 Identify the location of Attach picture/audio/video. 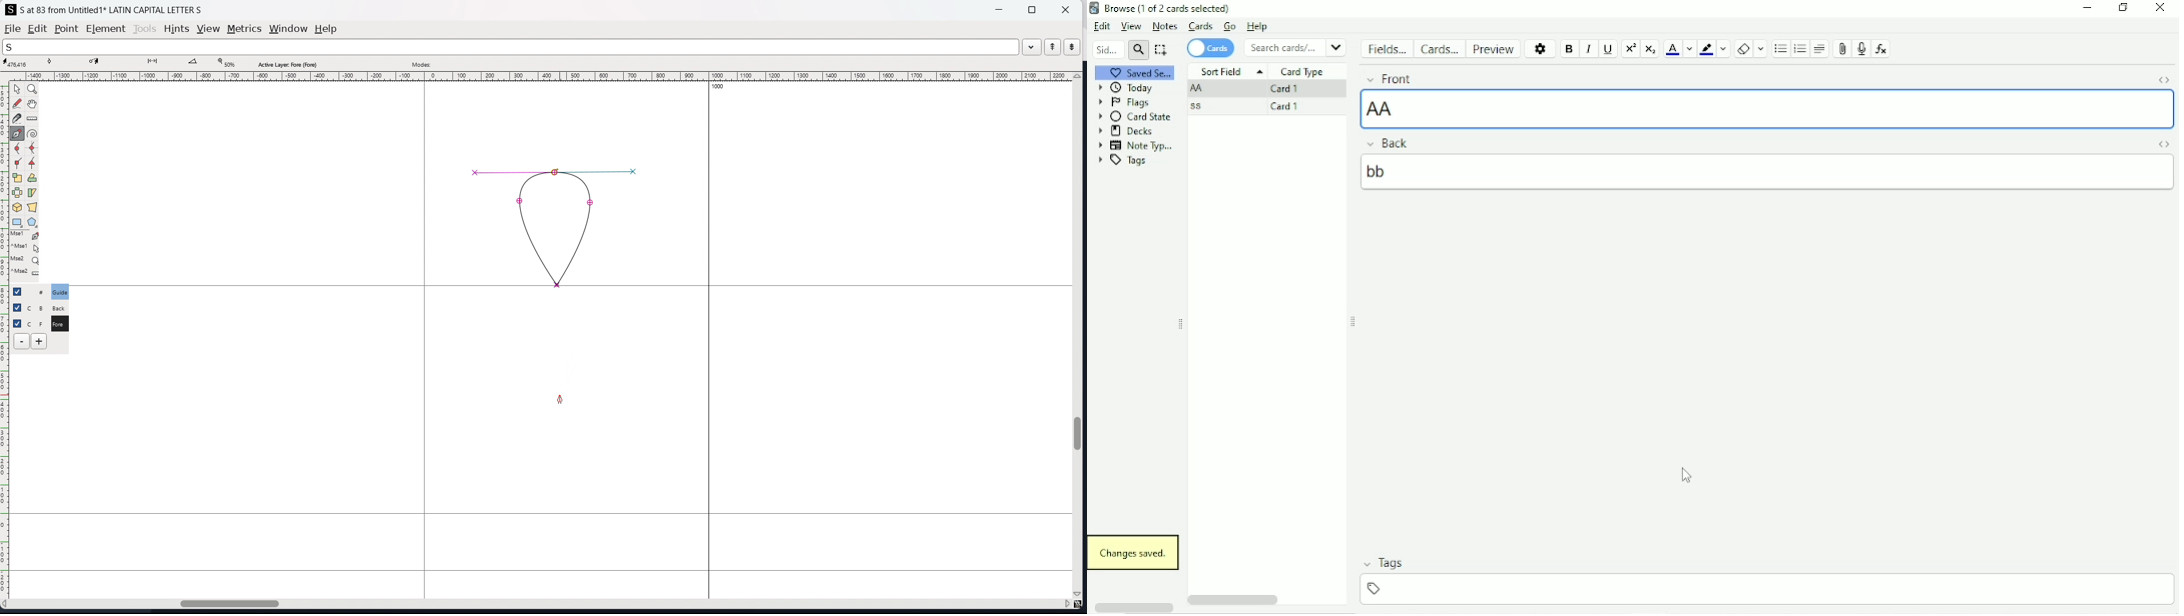
(1842, 50).